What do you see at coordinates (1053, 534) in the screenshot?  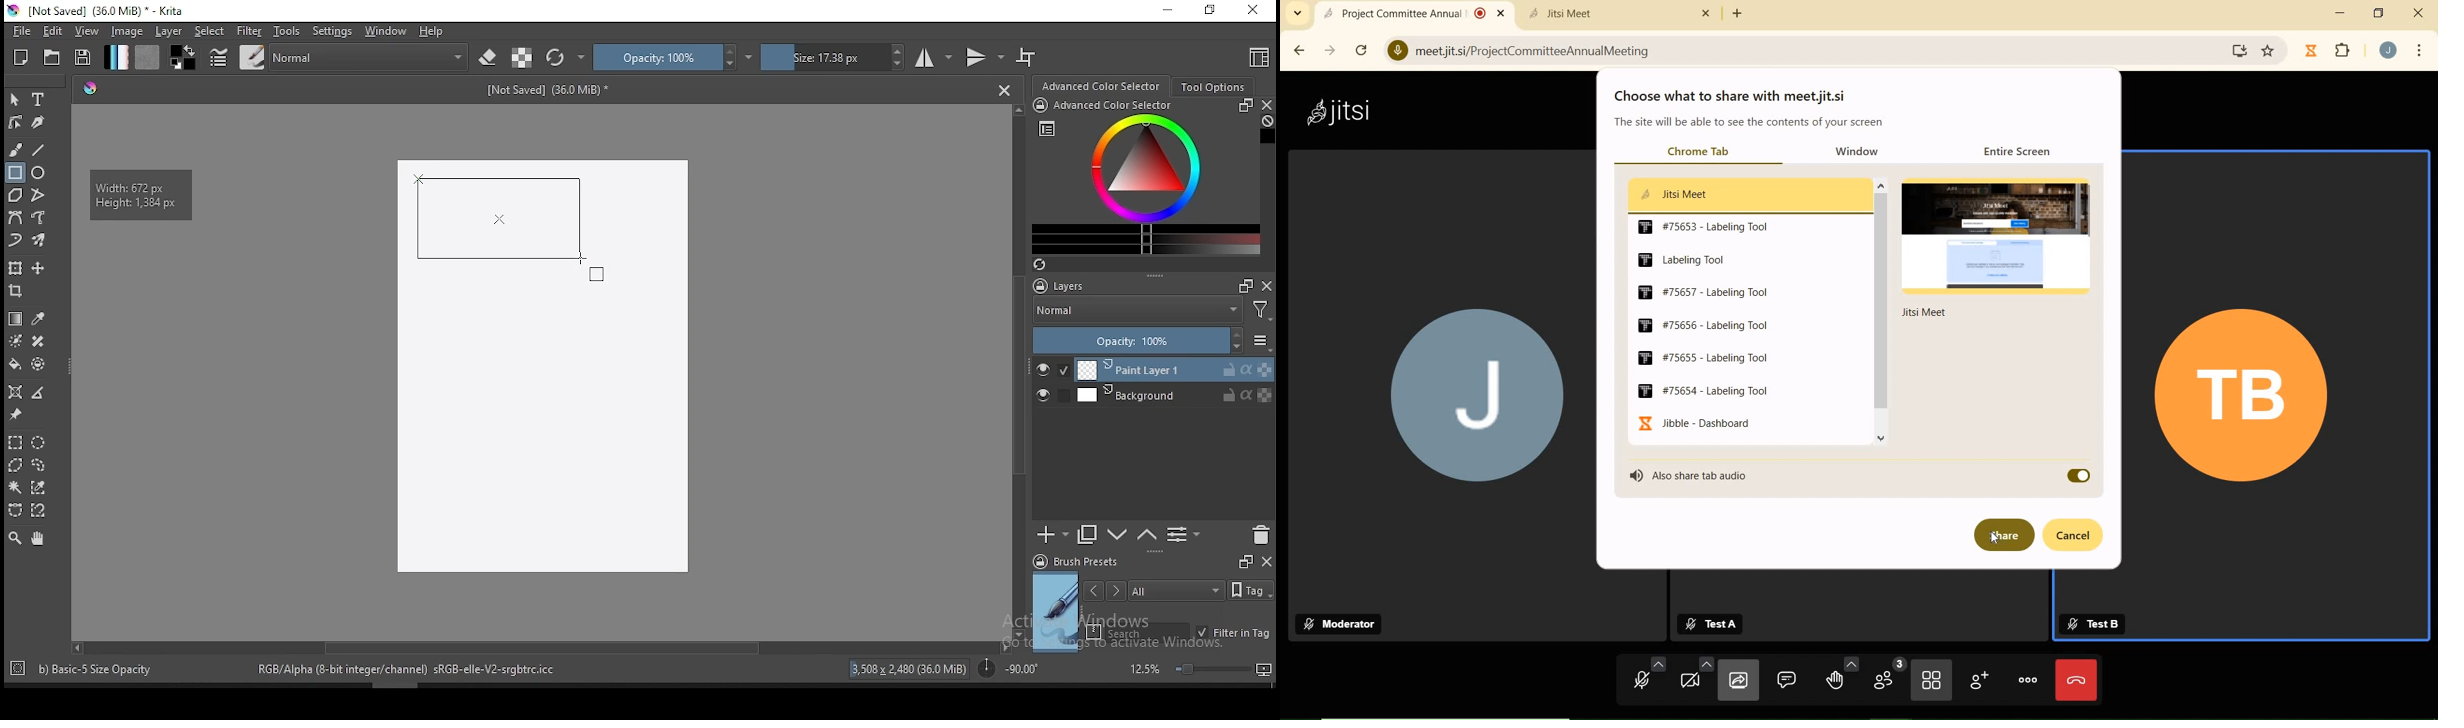 I see `new layer` at bounding box center [1053, 534].